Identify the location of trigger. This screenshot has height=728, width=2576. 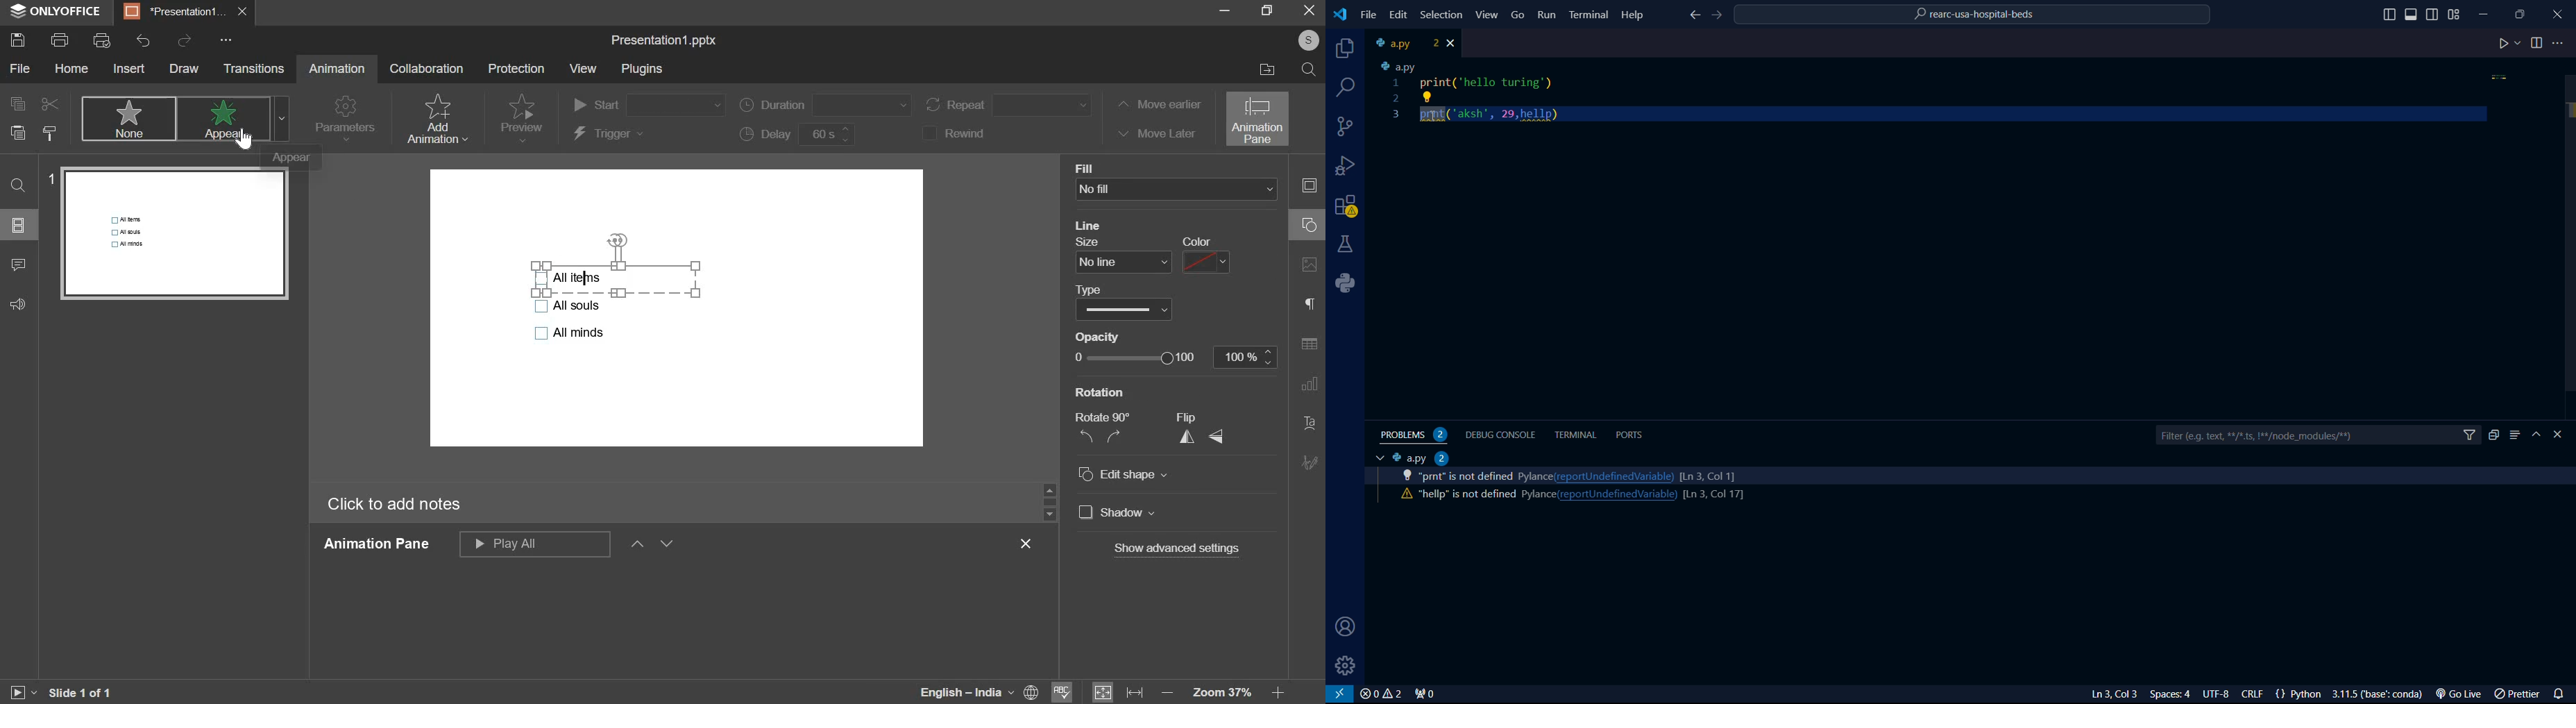
(609, 135).